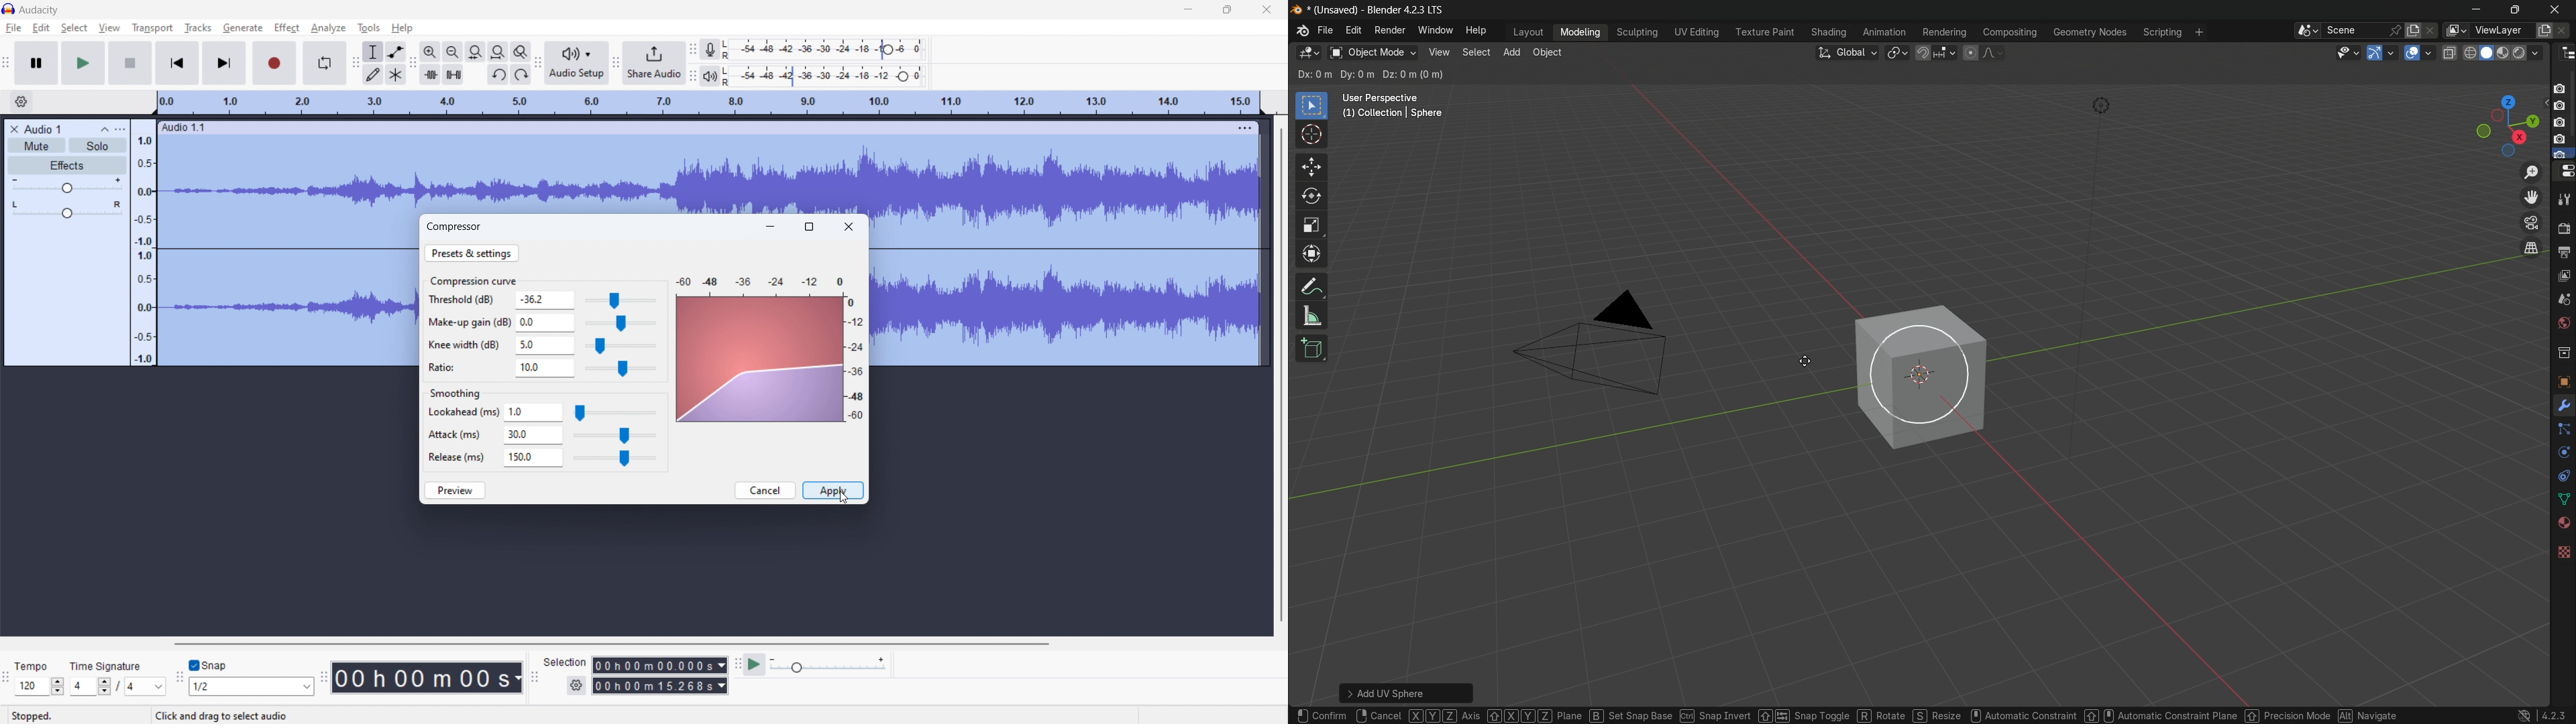  Describe the element at coordinates (7, 680) in the screenshot. I see `time signature toolbar` at that location.